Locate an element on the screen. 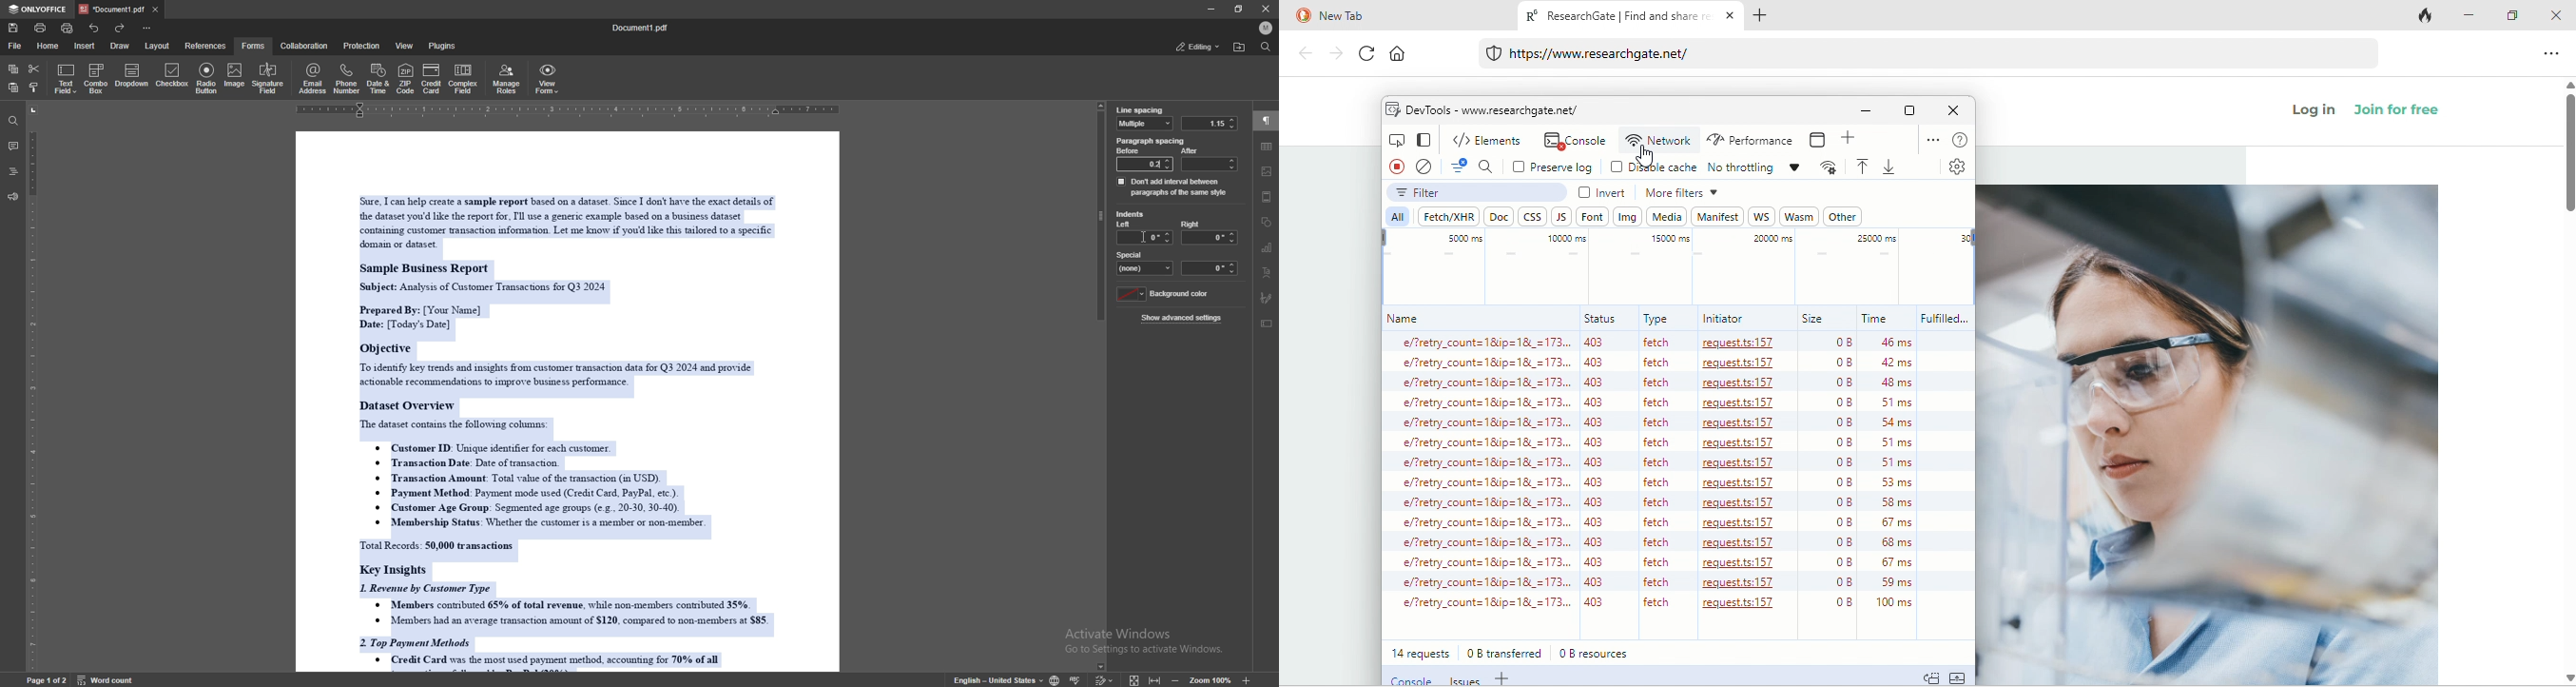  line spacing value is located at coordinates (1209, 123).